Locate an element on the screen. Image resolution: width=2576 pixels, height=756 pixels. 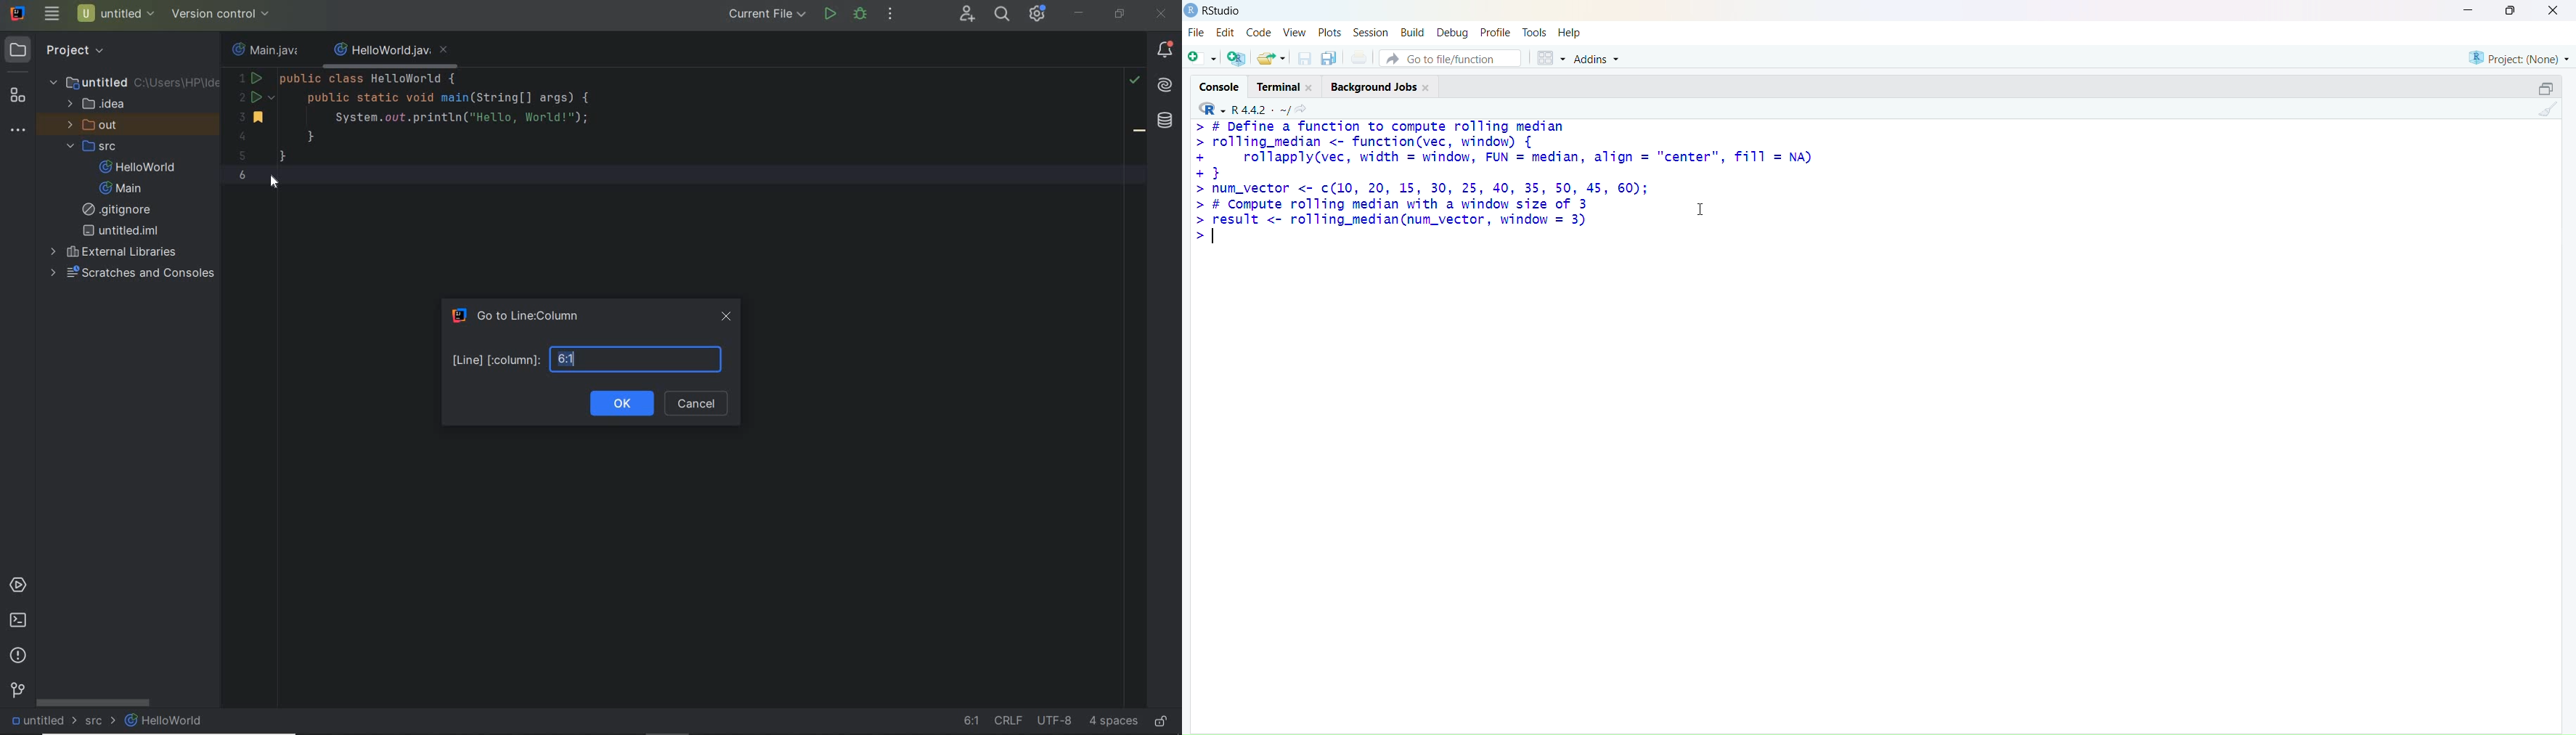
search icon is located at coordinates (1302, 108).